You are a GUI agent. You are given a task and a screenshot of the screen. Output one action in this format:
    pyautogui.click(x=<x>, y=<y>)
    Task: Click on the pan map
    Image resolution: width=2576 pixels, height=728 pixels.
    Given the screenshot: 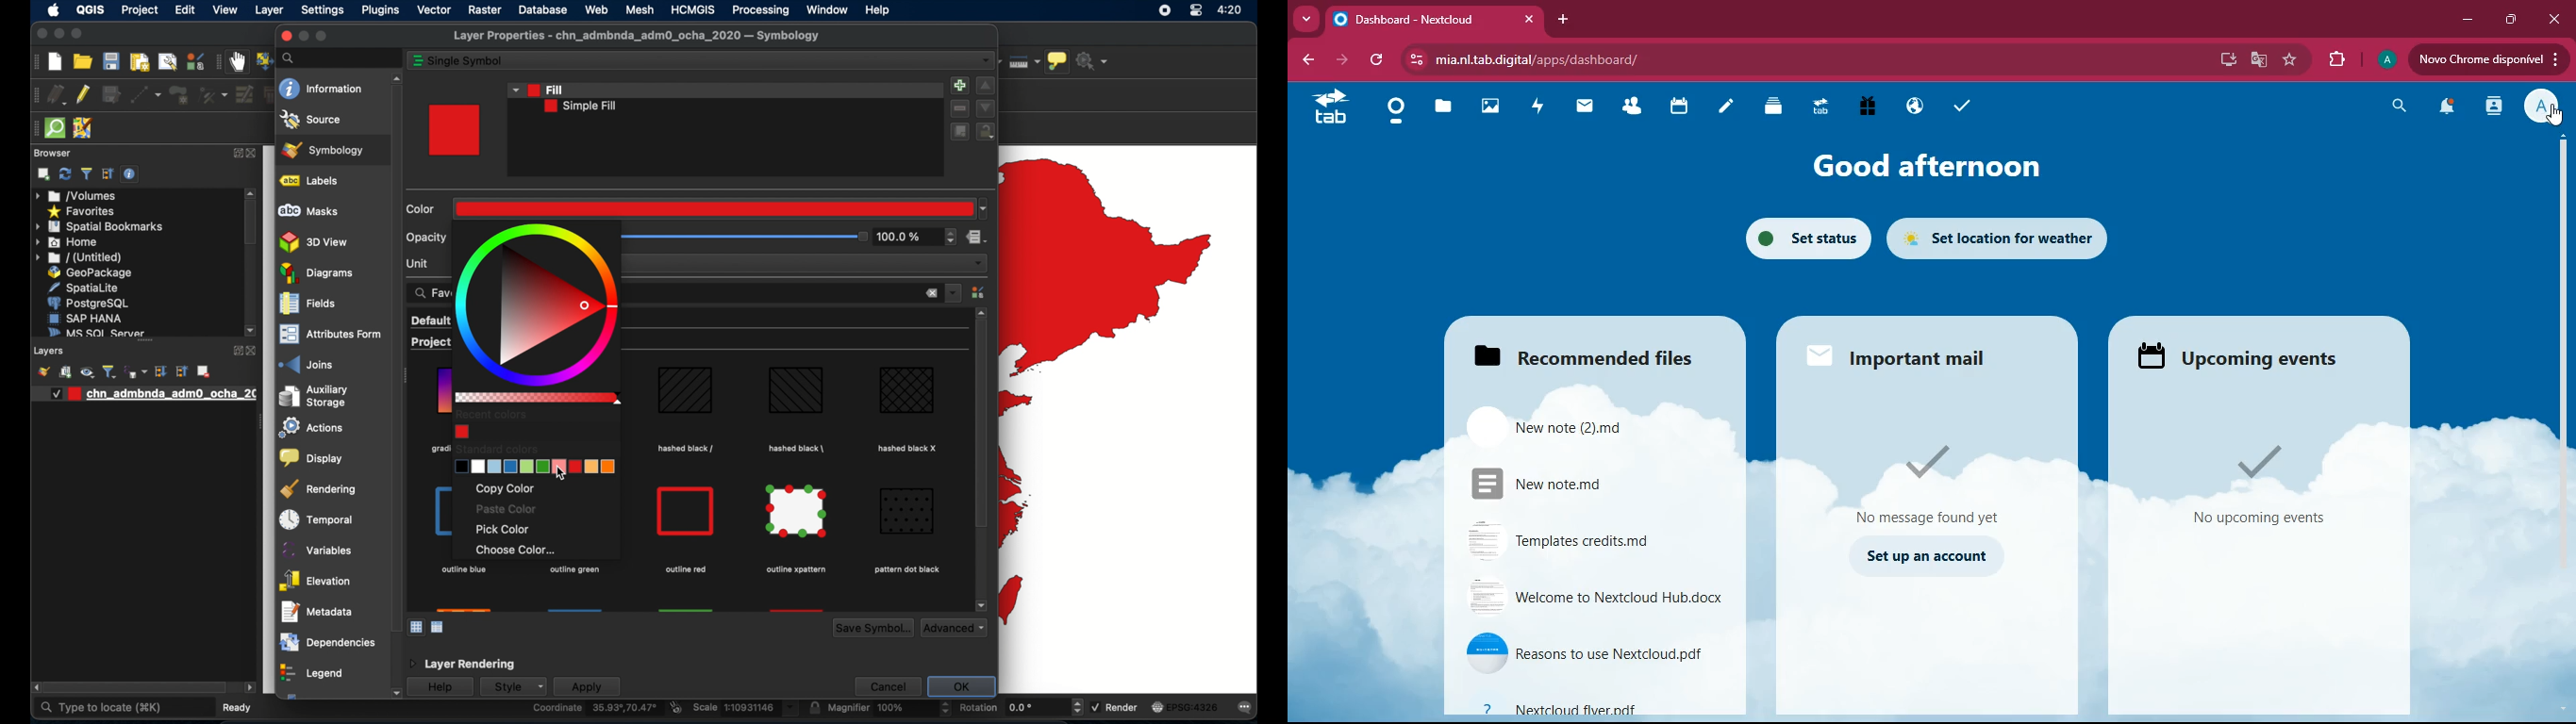 What is the action you would take?
    pyautogui.click(x=237, y=63)
    